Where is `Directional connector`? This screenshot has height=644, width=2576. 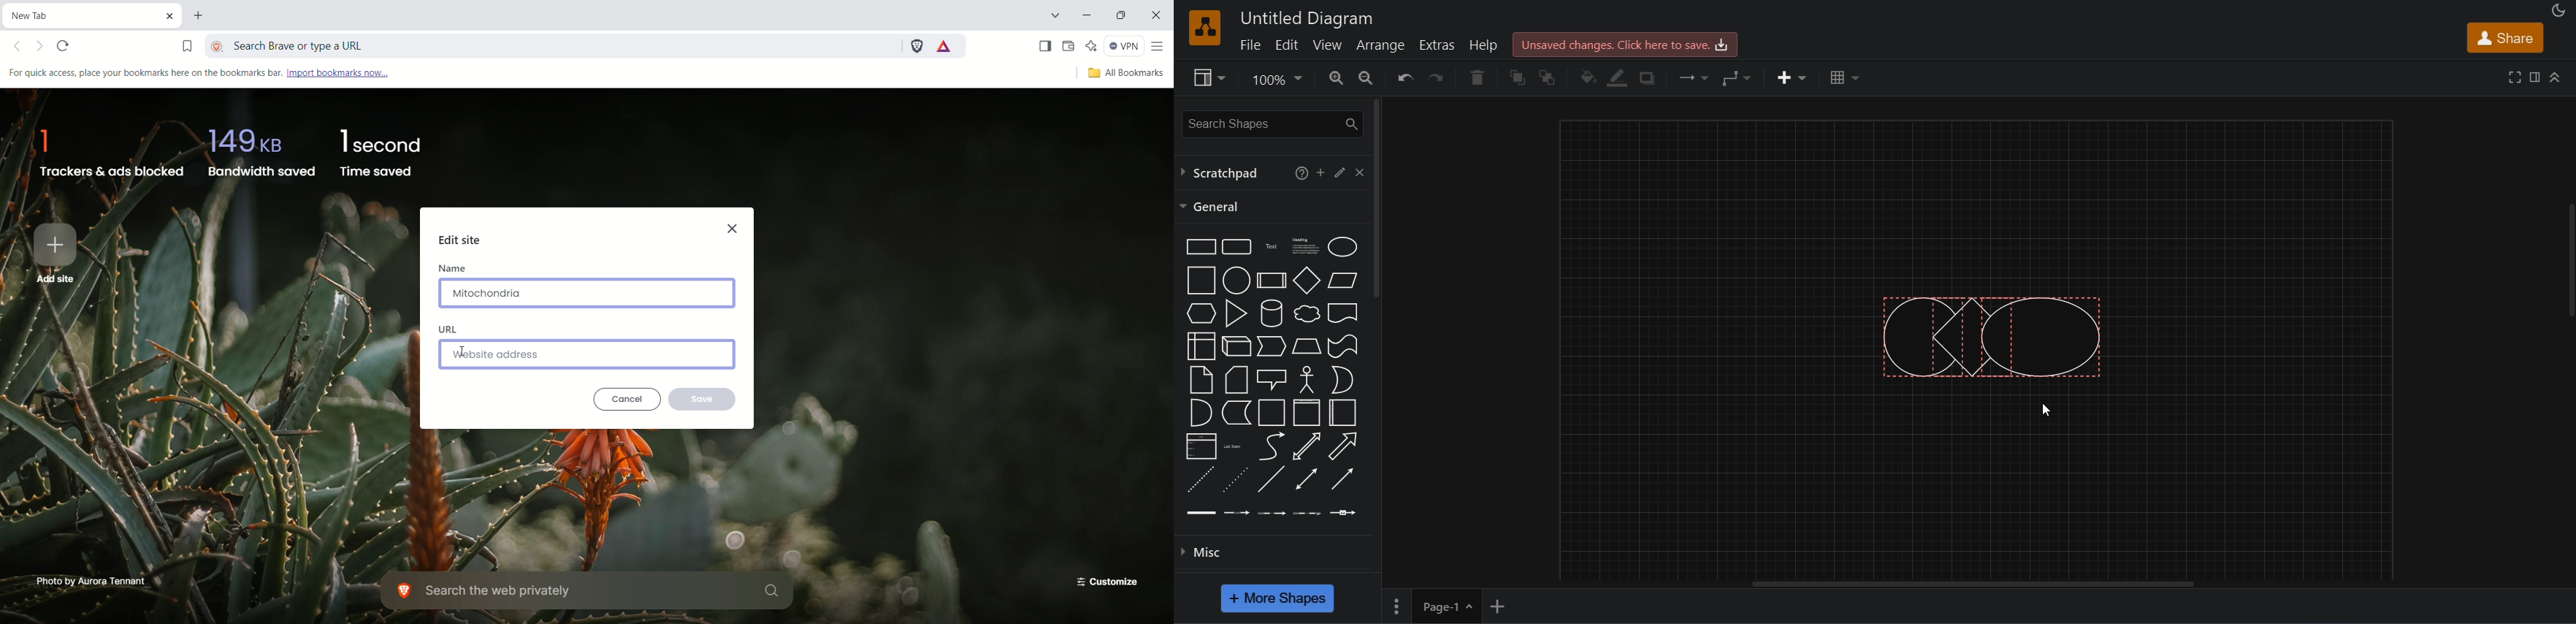
Directional connector is located at coordinates (1343, 479).